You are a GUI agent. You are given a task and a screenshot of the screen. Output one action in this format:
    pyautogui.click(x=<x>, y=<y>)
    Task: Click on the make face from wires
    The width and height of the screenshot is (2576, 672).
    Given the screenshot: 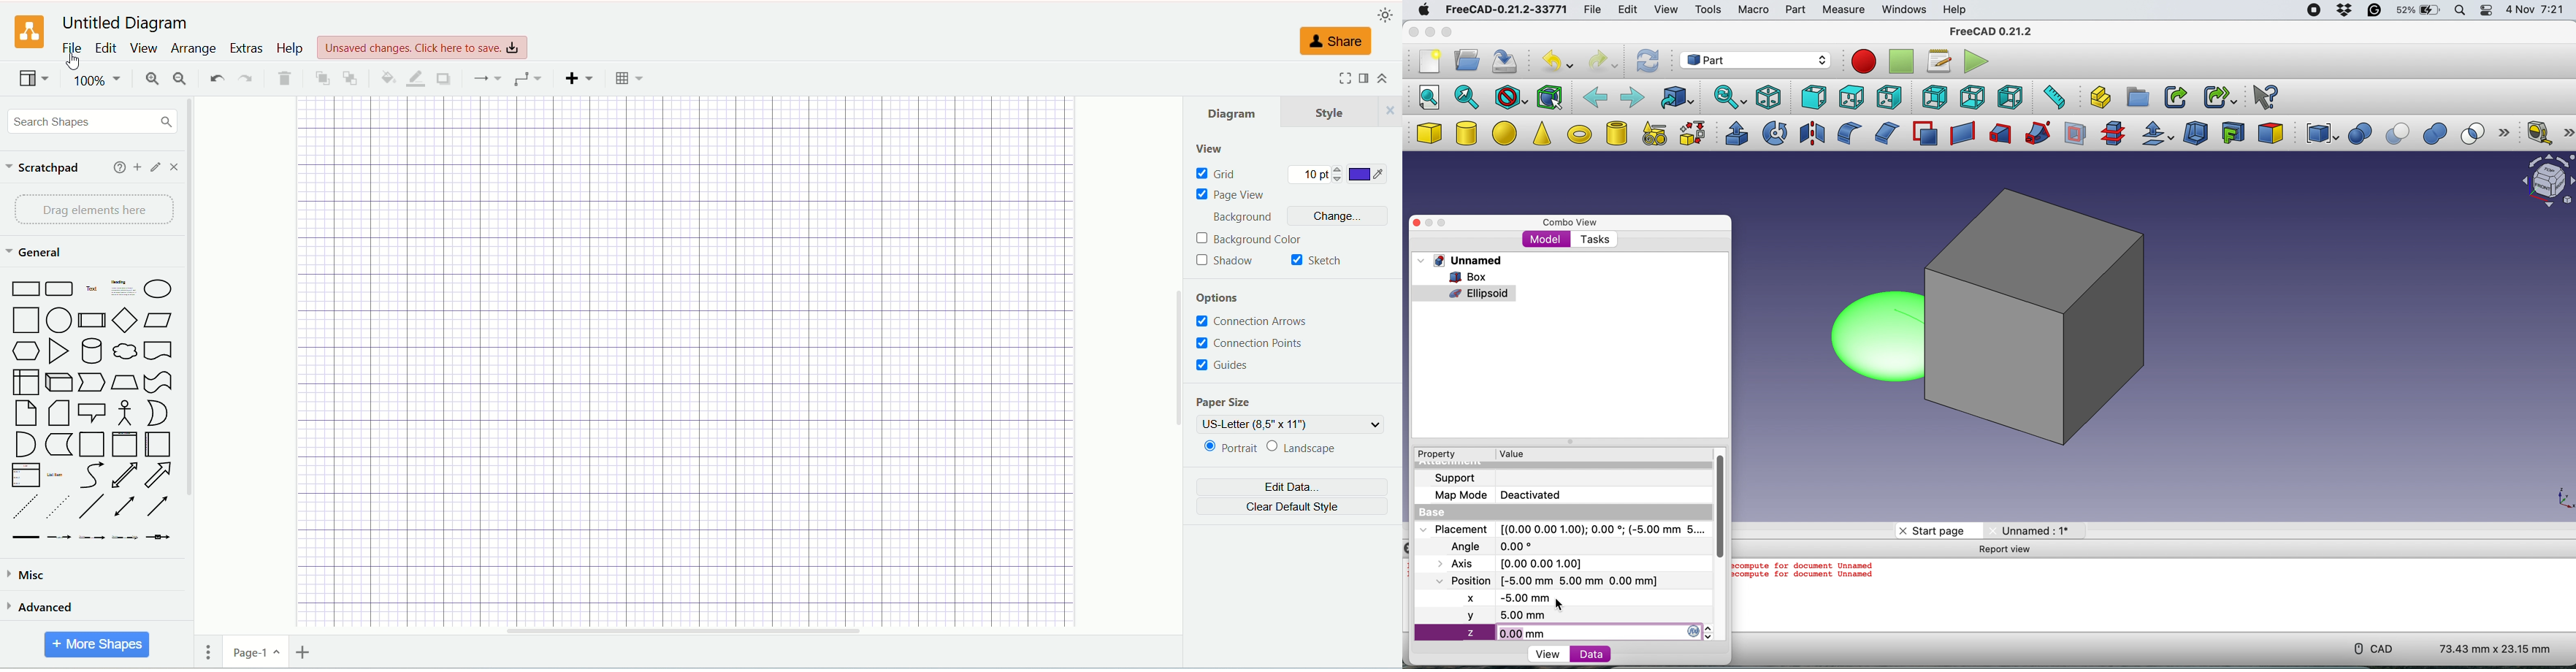 What is the action you would take?
    pyautogui.click(x=1925, y=133)
    